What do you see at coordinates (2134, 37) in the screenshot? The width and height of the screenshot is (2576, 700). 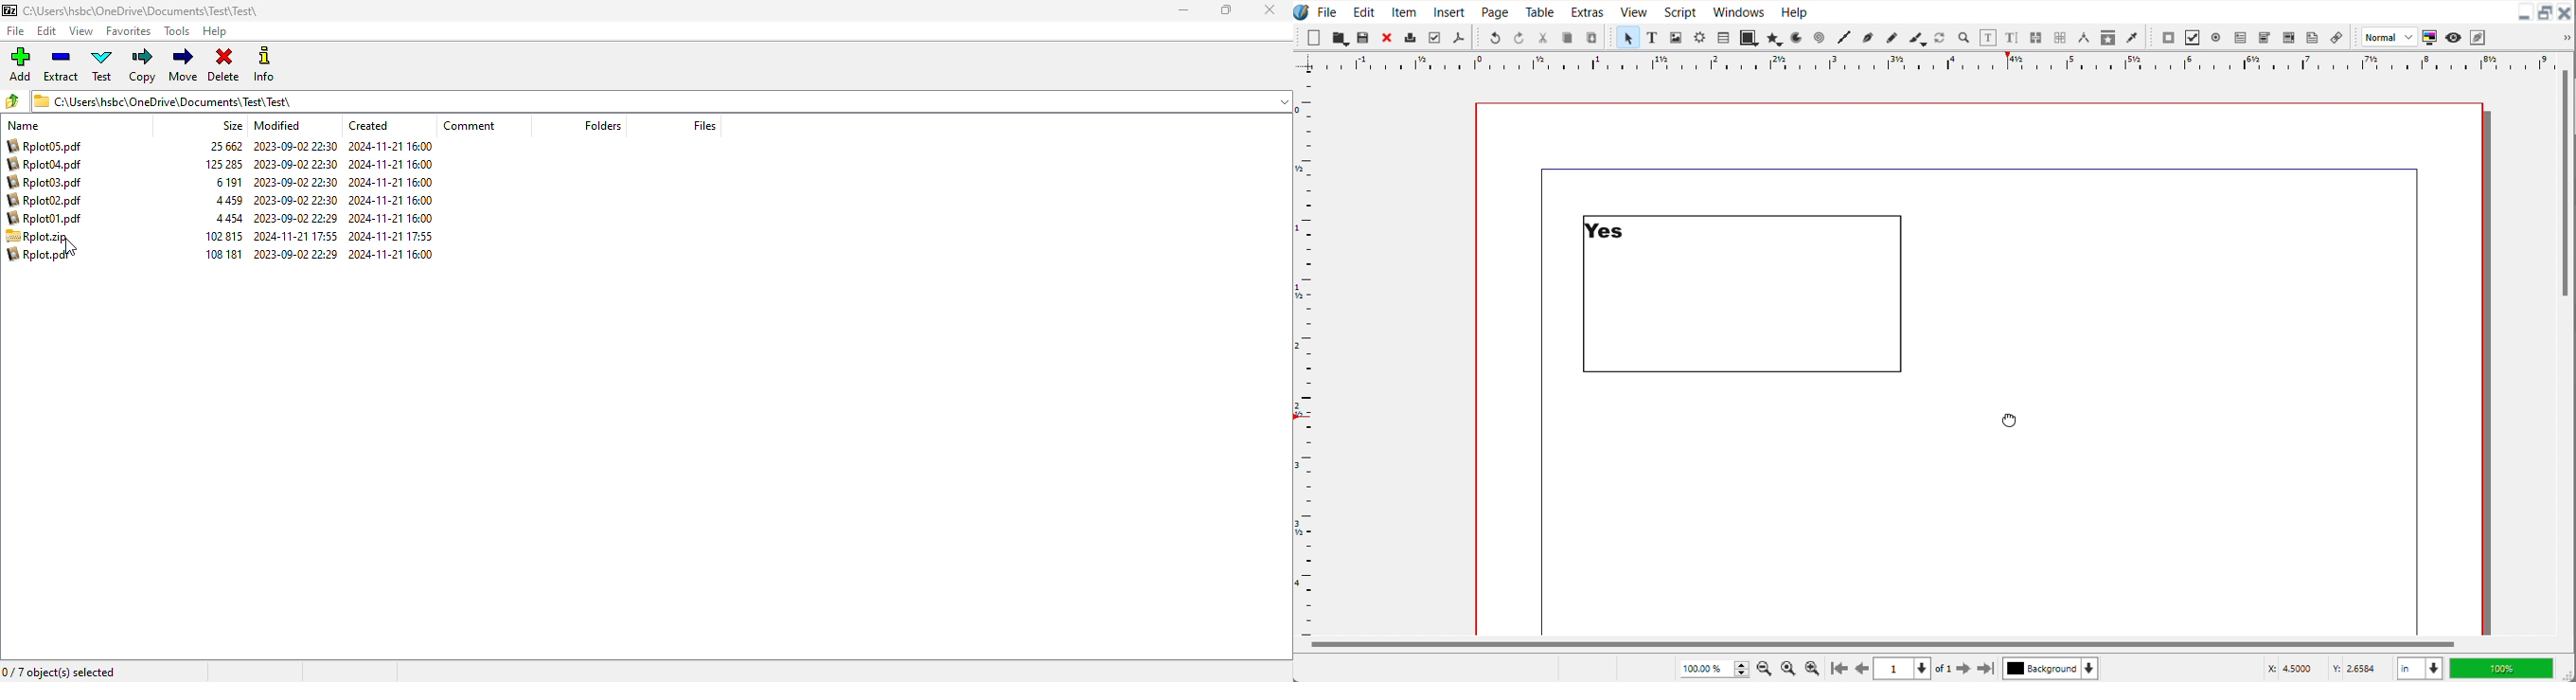 I see `Eye Dropper` at bounding box center [2134, 37].